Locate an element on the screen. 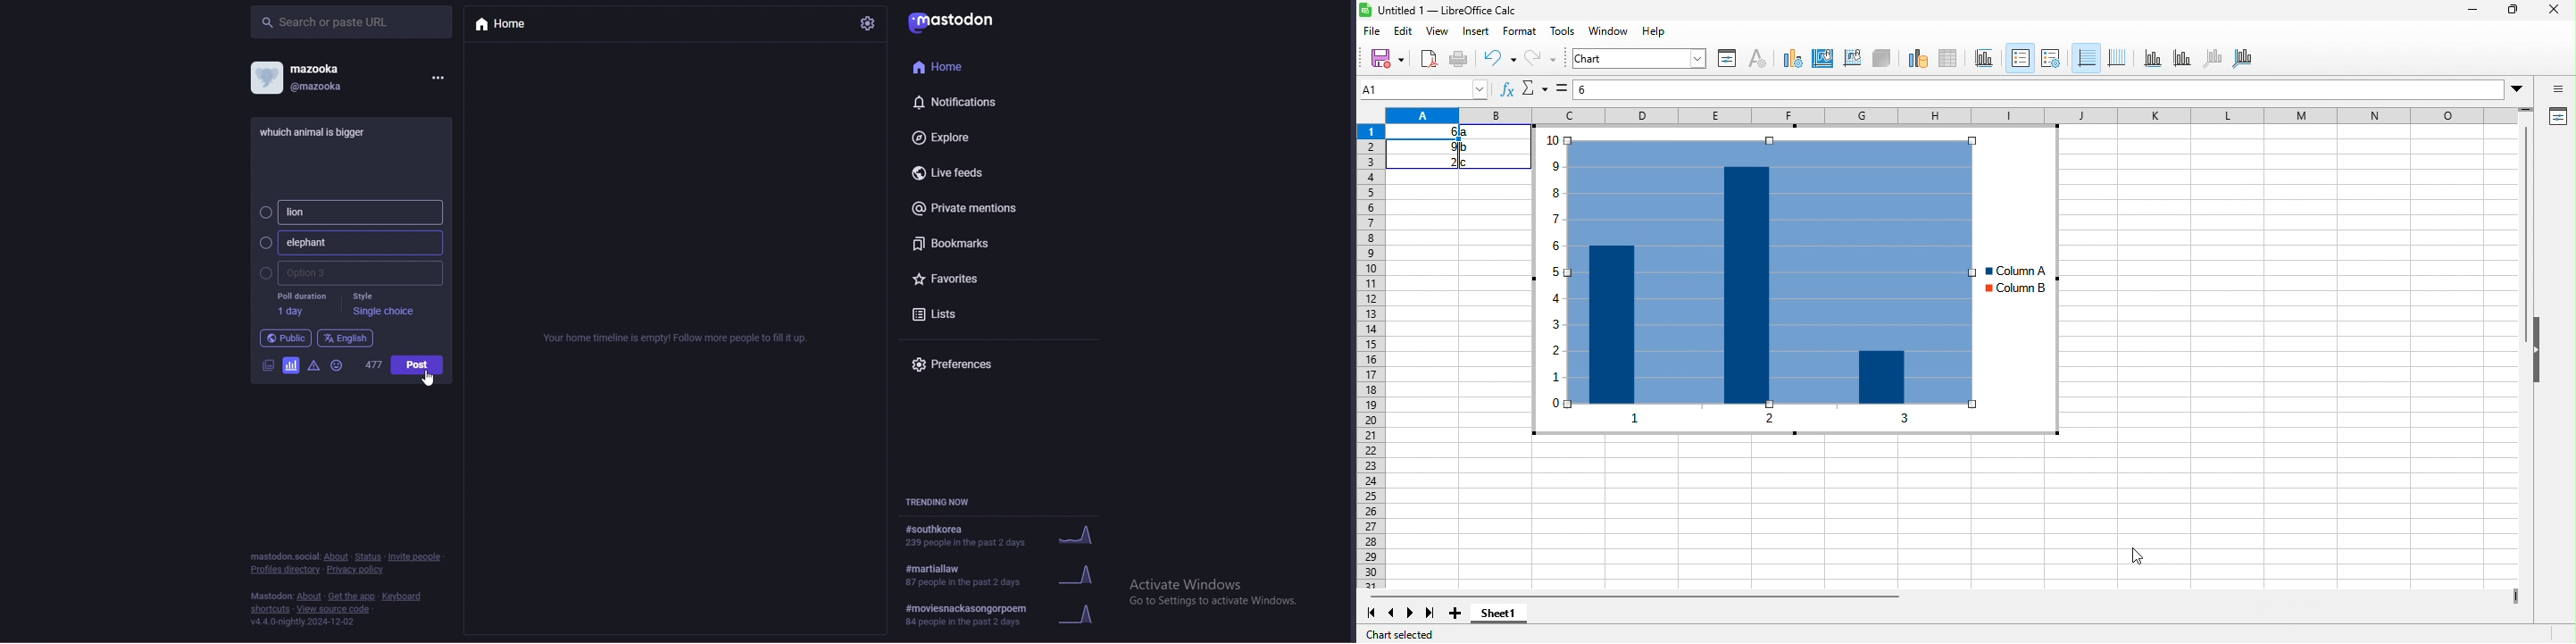  first is located at coordinates (1375, 614).